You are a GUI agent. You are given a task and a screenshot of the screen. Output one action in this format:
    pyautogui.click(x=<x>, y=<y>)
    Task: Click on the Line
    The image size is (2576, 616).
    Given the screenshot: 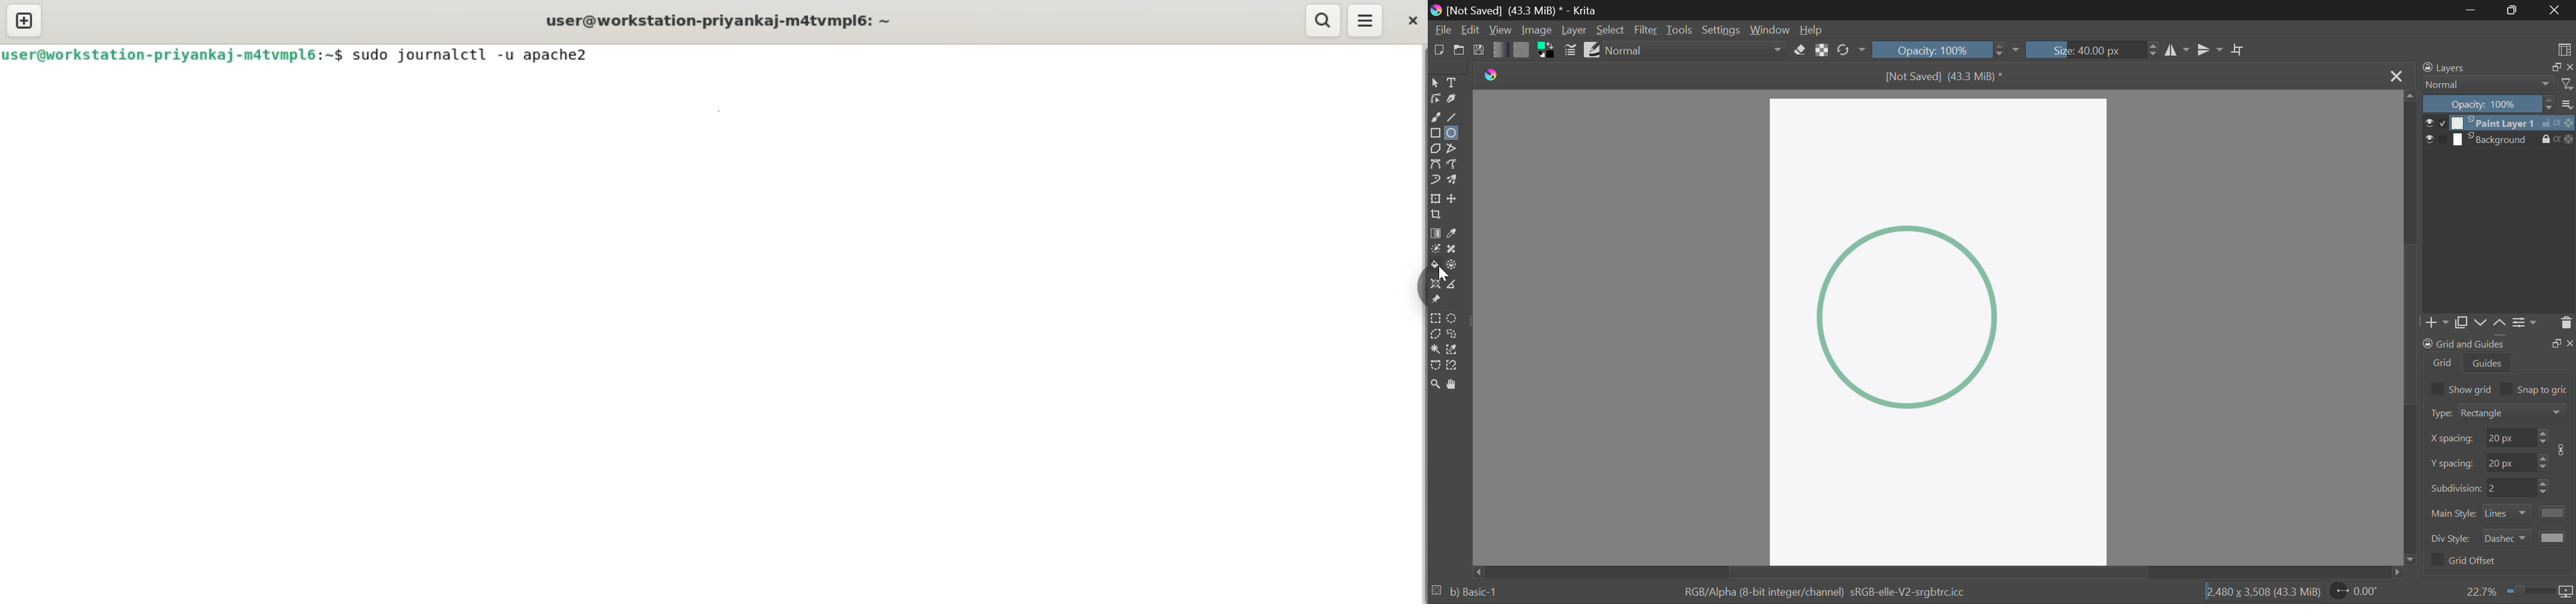 What is the action you would take?
    pyautogui.click(x=1452, y=115)
    